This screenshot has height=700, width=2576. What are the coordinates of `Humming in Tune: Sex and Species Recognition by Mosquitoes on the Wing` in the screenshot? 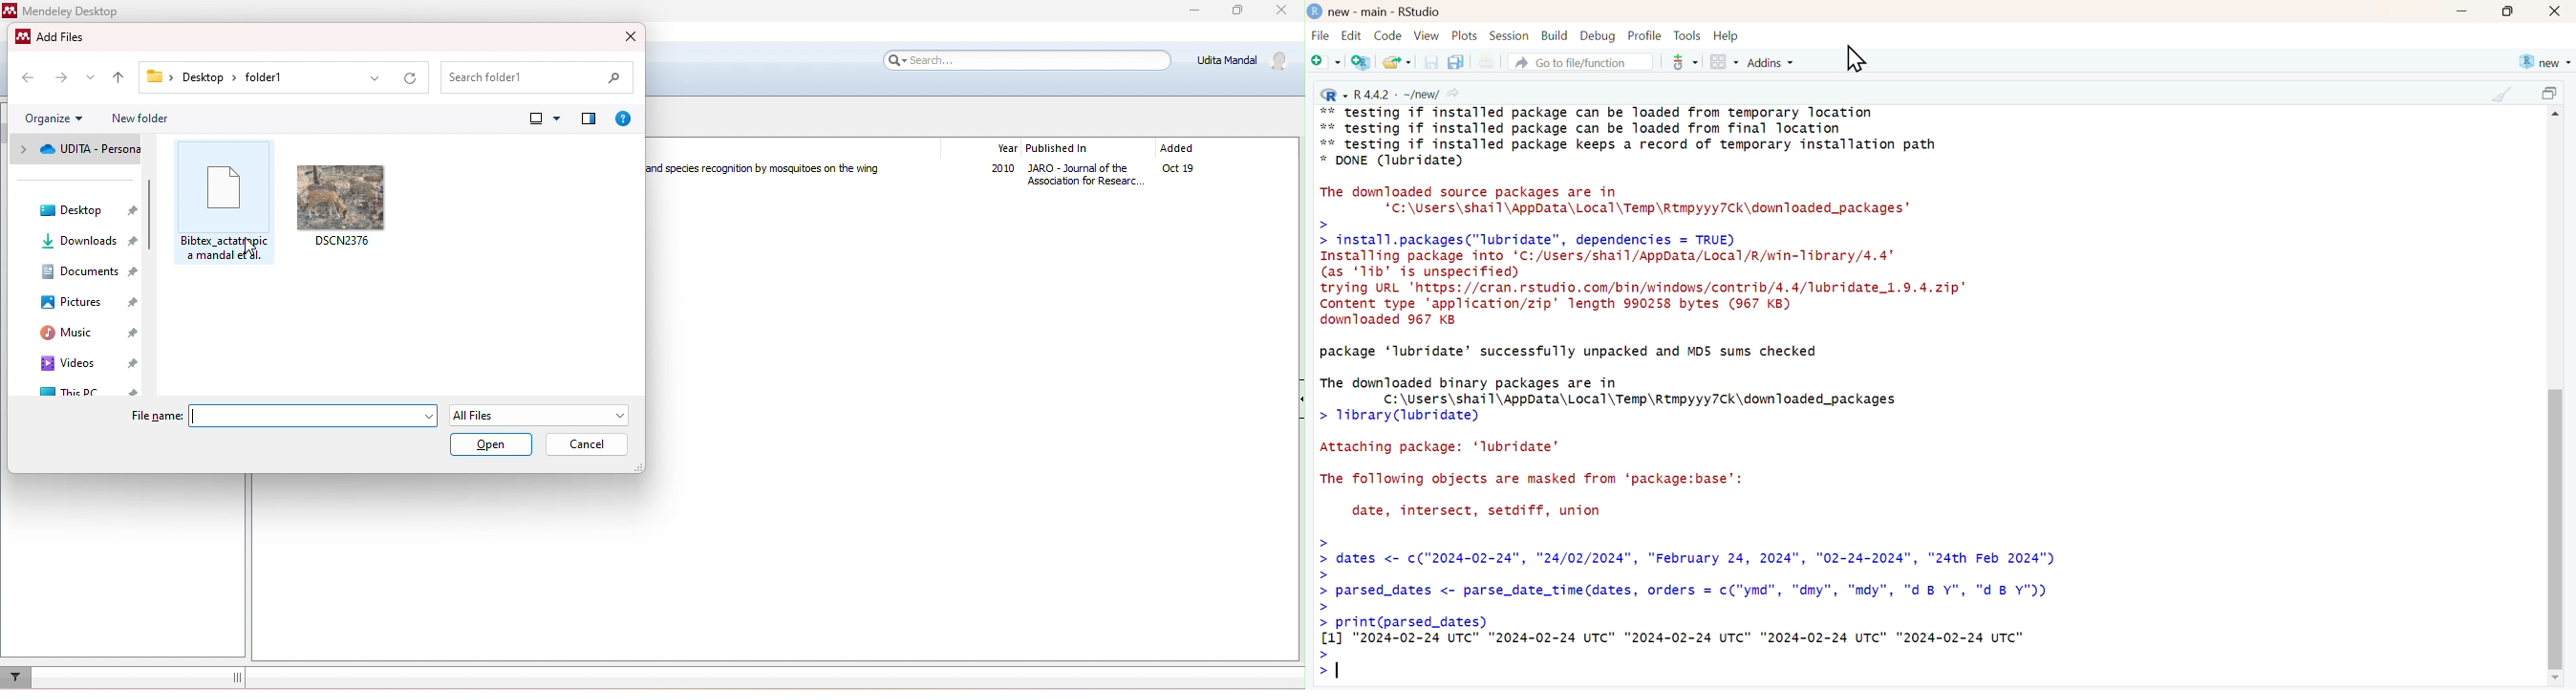 It's located at (770, 174).